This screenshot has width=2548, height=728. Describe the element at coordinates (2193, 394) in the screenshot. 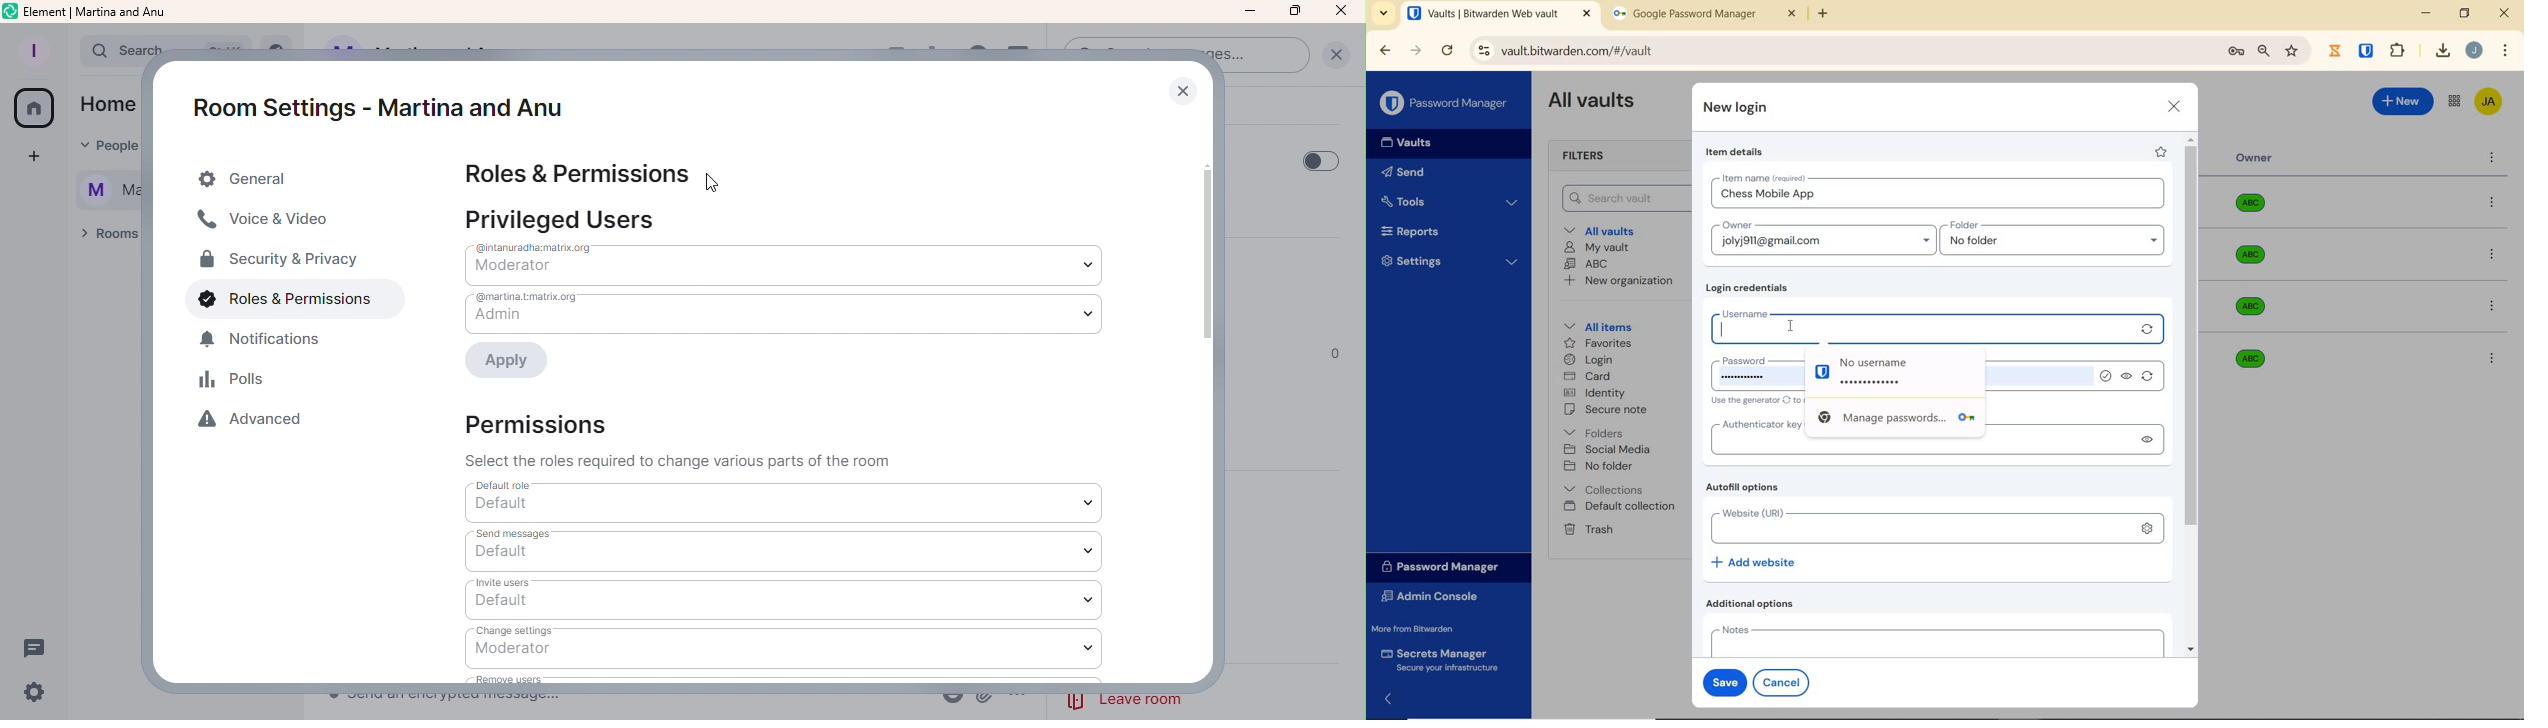

I see `scrollbar` at that location.